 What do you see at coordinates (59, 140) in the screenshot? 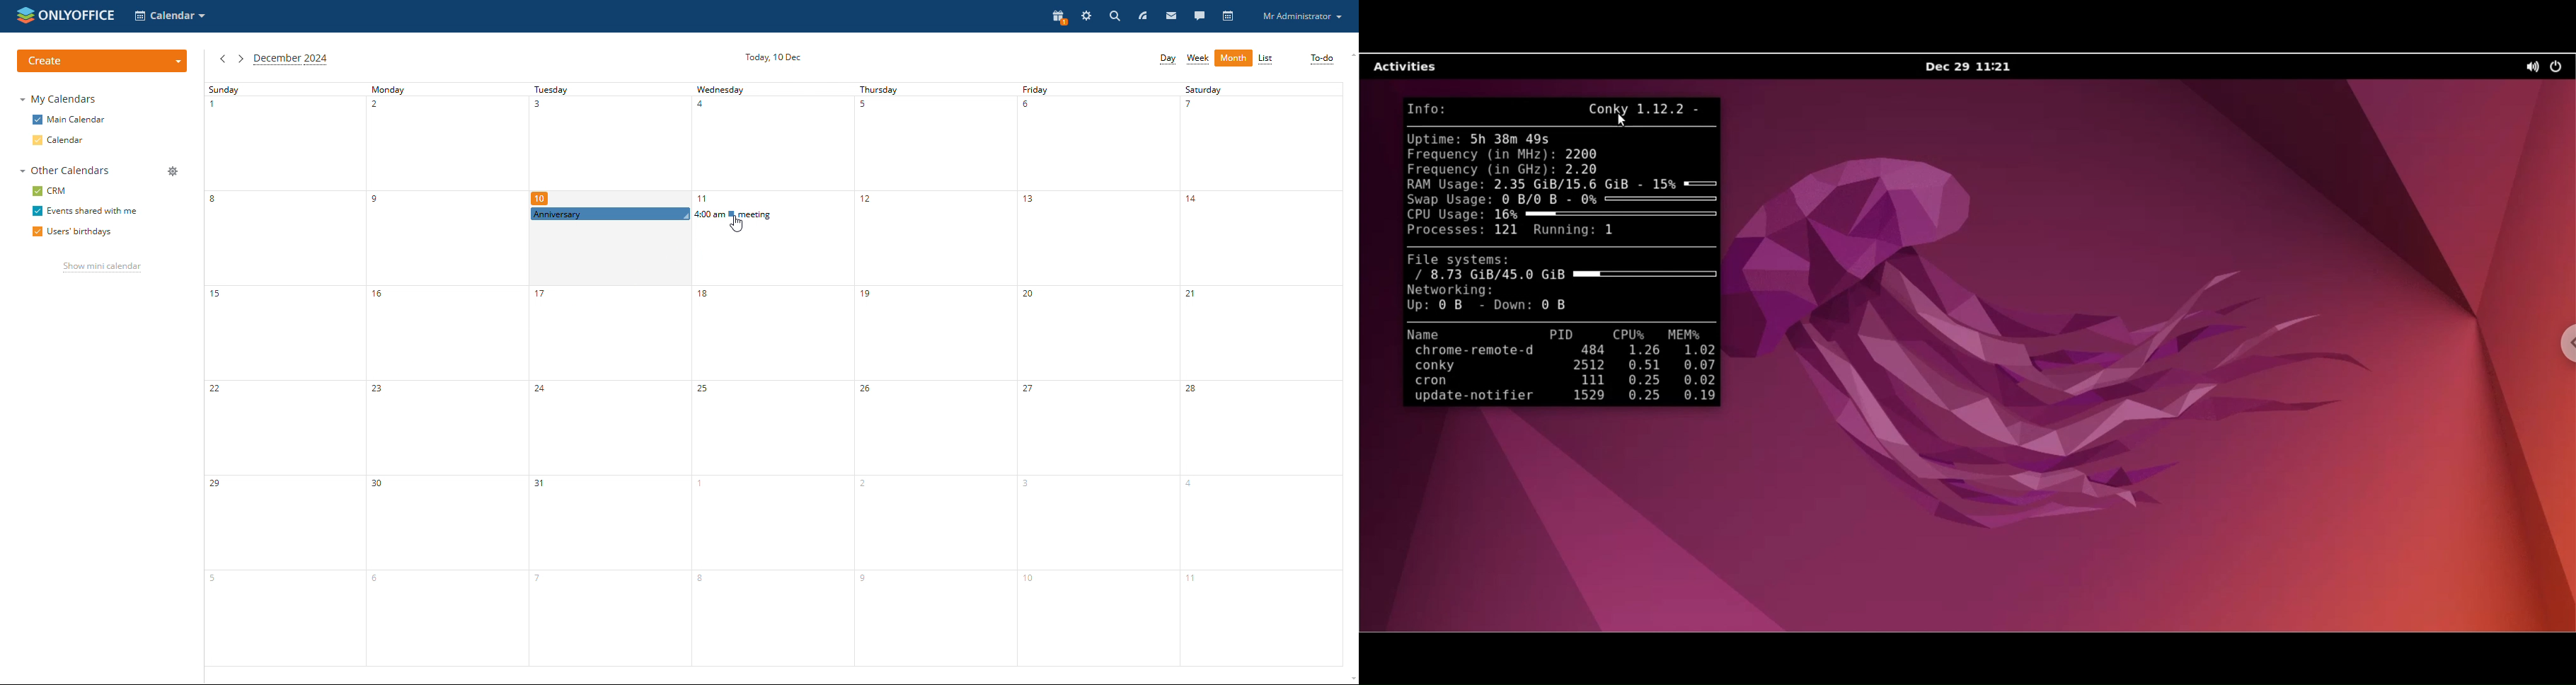
I see `calendar` at bounding box center [59, 140].